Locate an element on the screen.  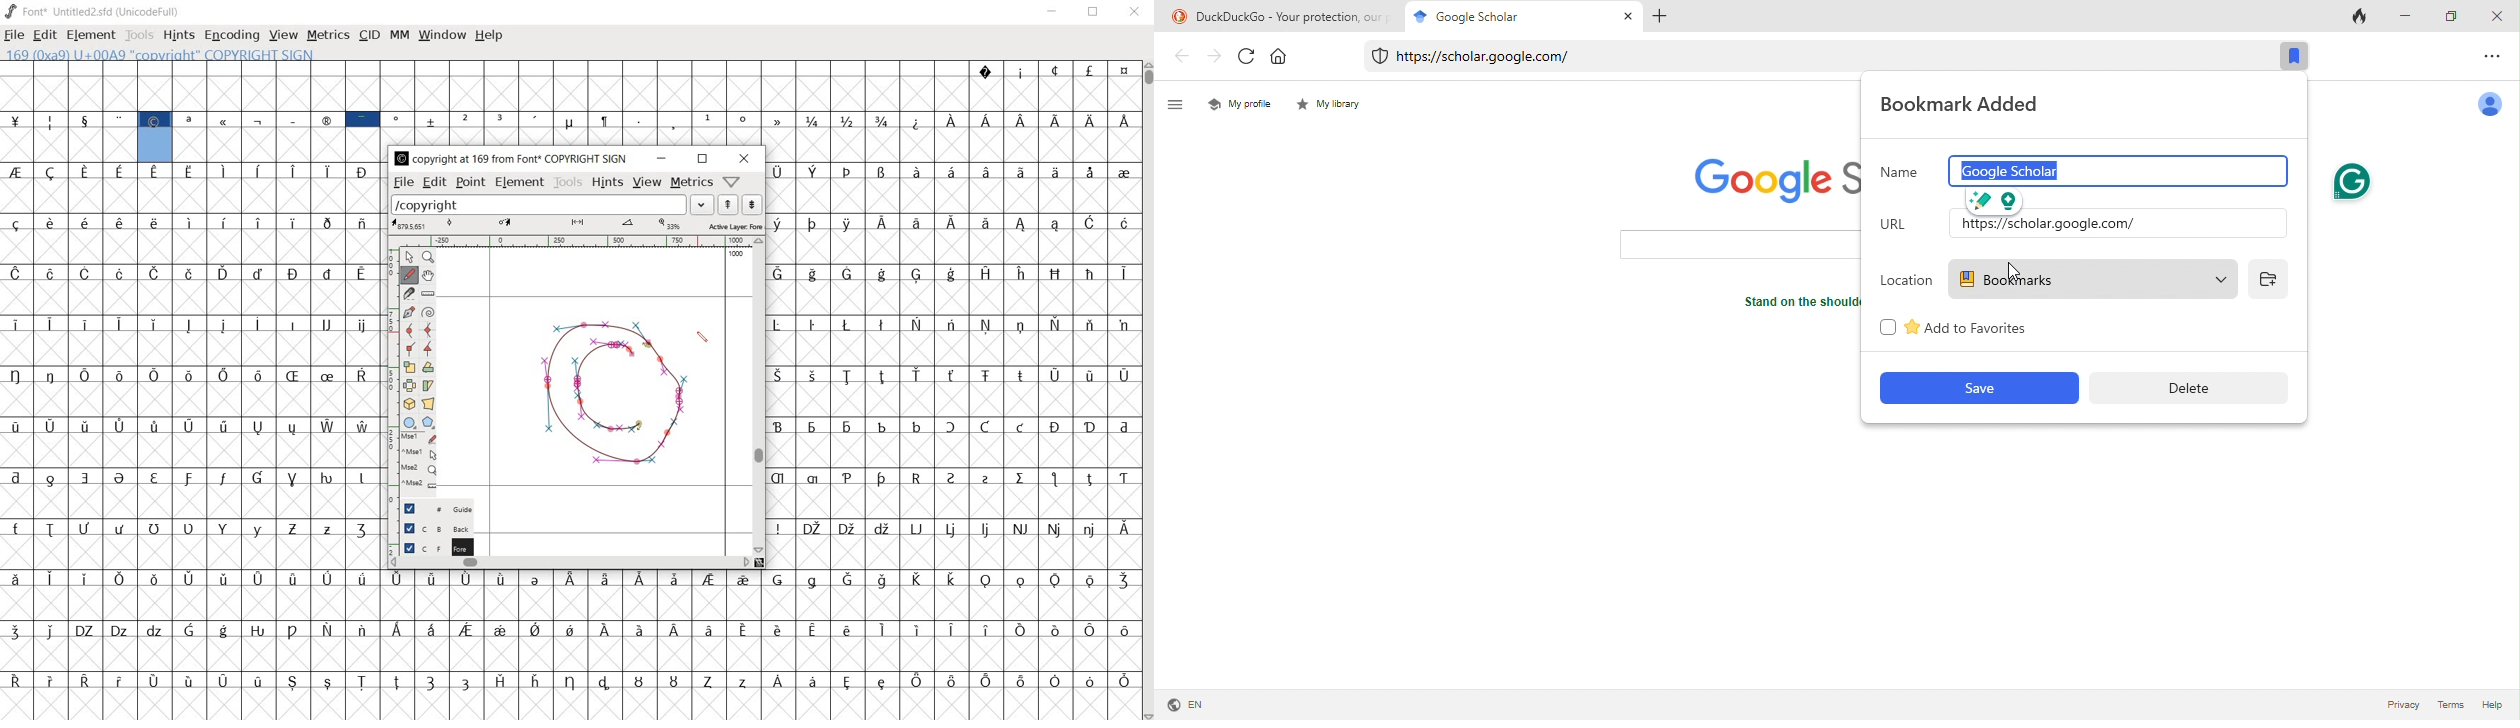
minimize is located at coordinates (2407, 15).